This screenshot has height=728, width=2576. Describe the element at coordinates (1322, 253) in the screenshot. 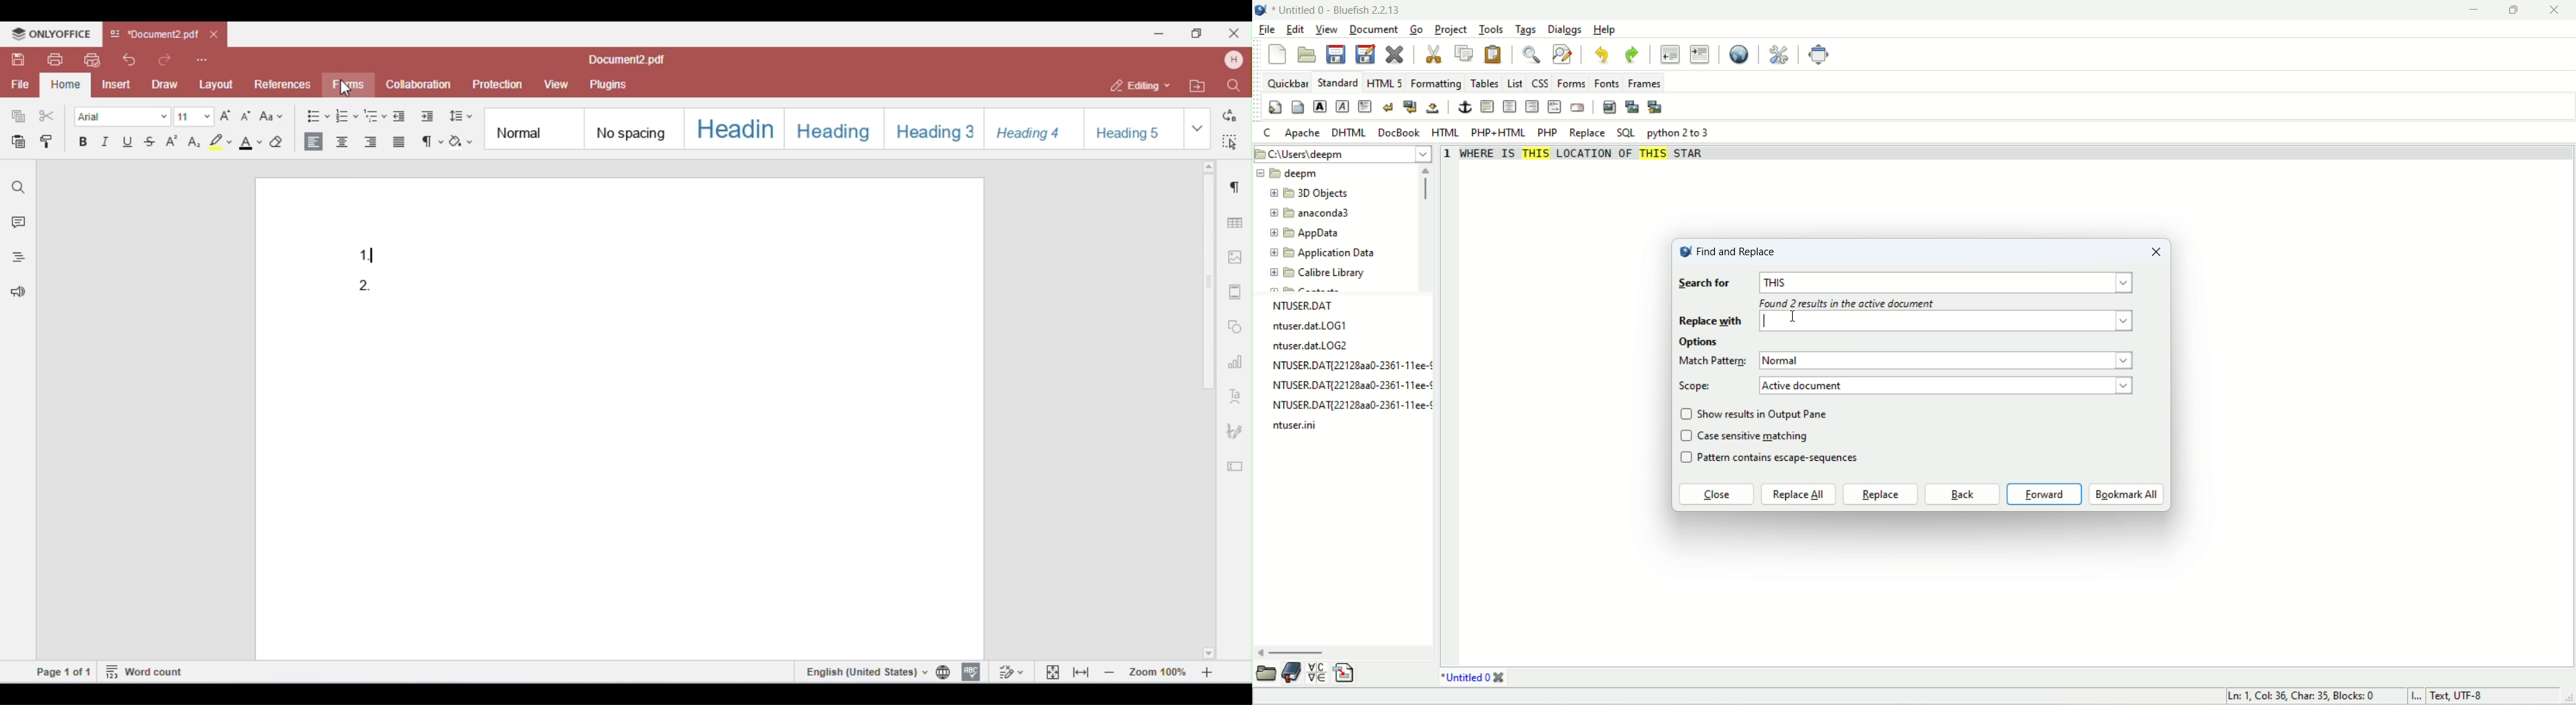

I see `Application Data` at that location.